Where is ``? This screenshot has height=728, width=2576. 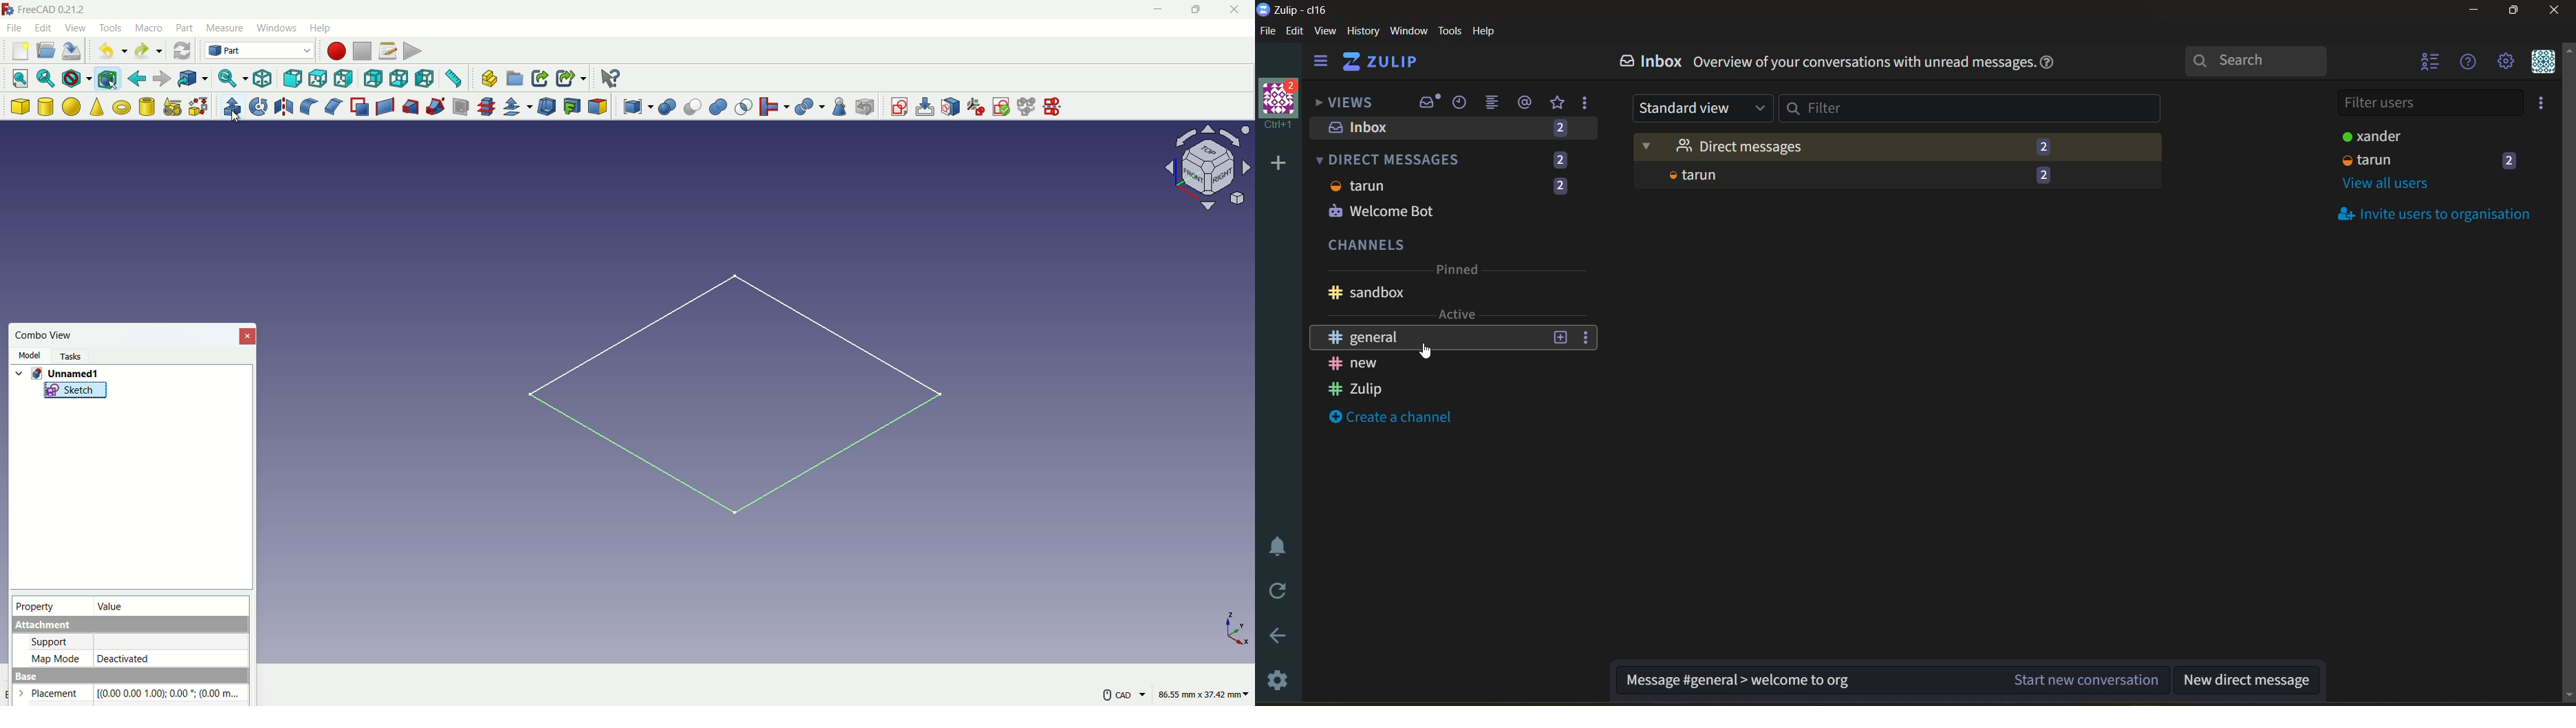
 is located at coordinates (1876, 178).